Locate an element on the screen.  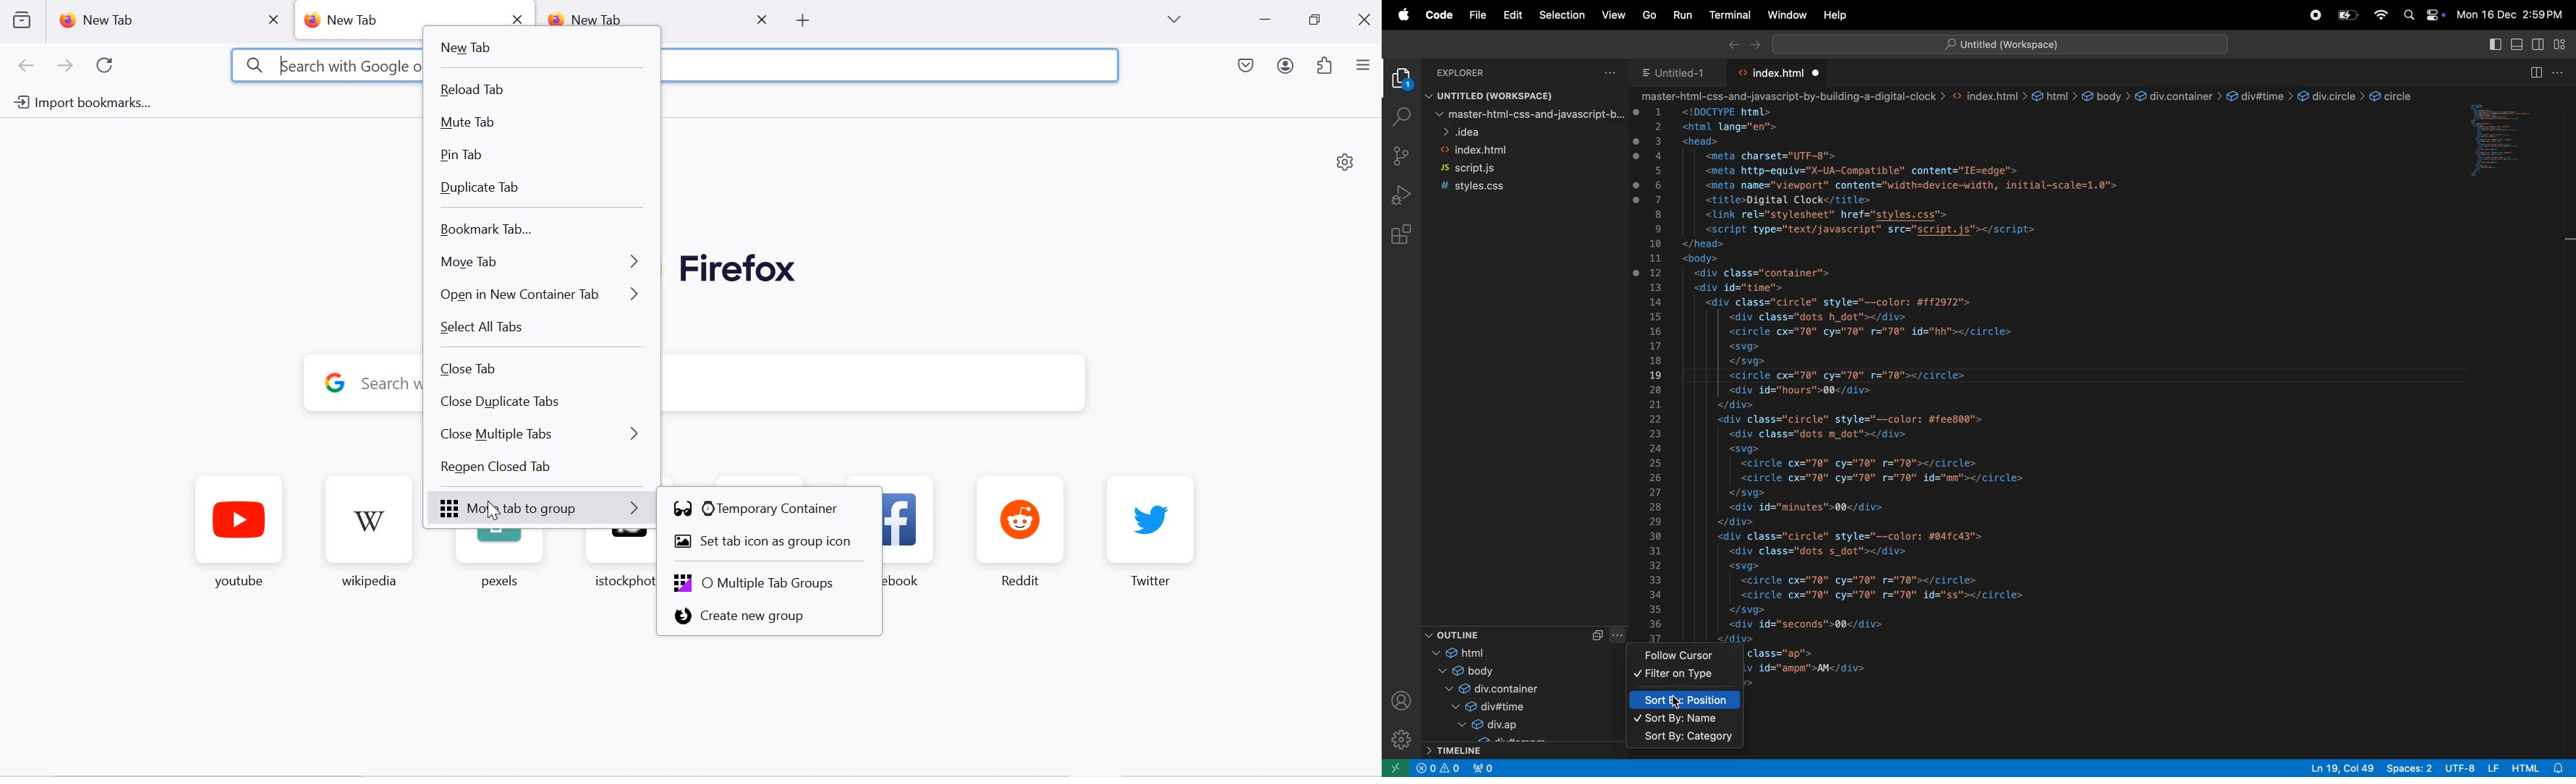
cursor is located at coordinates (496, 511).